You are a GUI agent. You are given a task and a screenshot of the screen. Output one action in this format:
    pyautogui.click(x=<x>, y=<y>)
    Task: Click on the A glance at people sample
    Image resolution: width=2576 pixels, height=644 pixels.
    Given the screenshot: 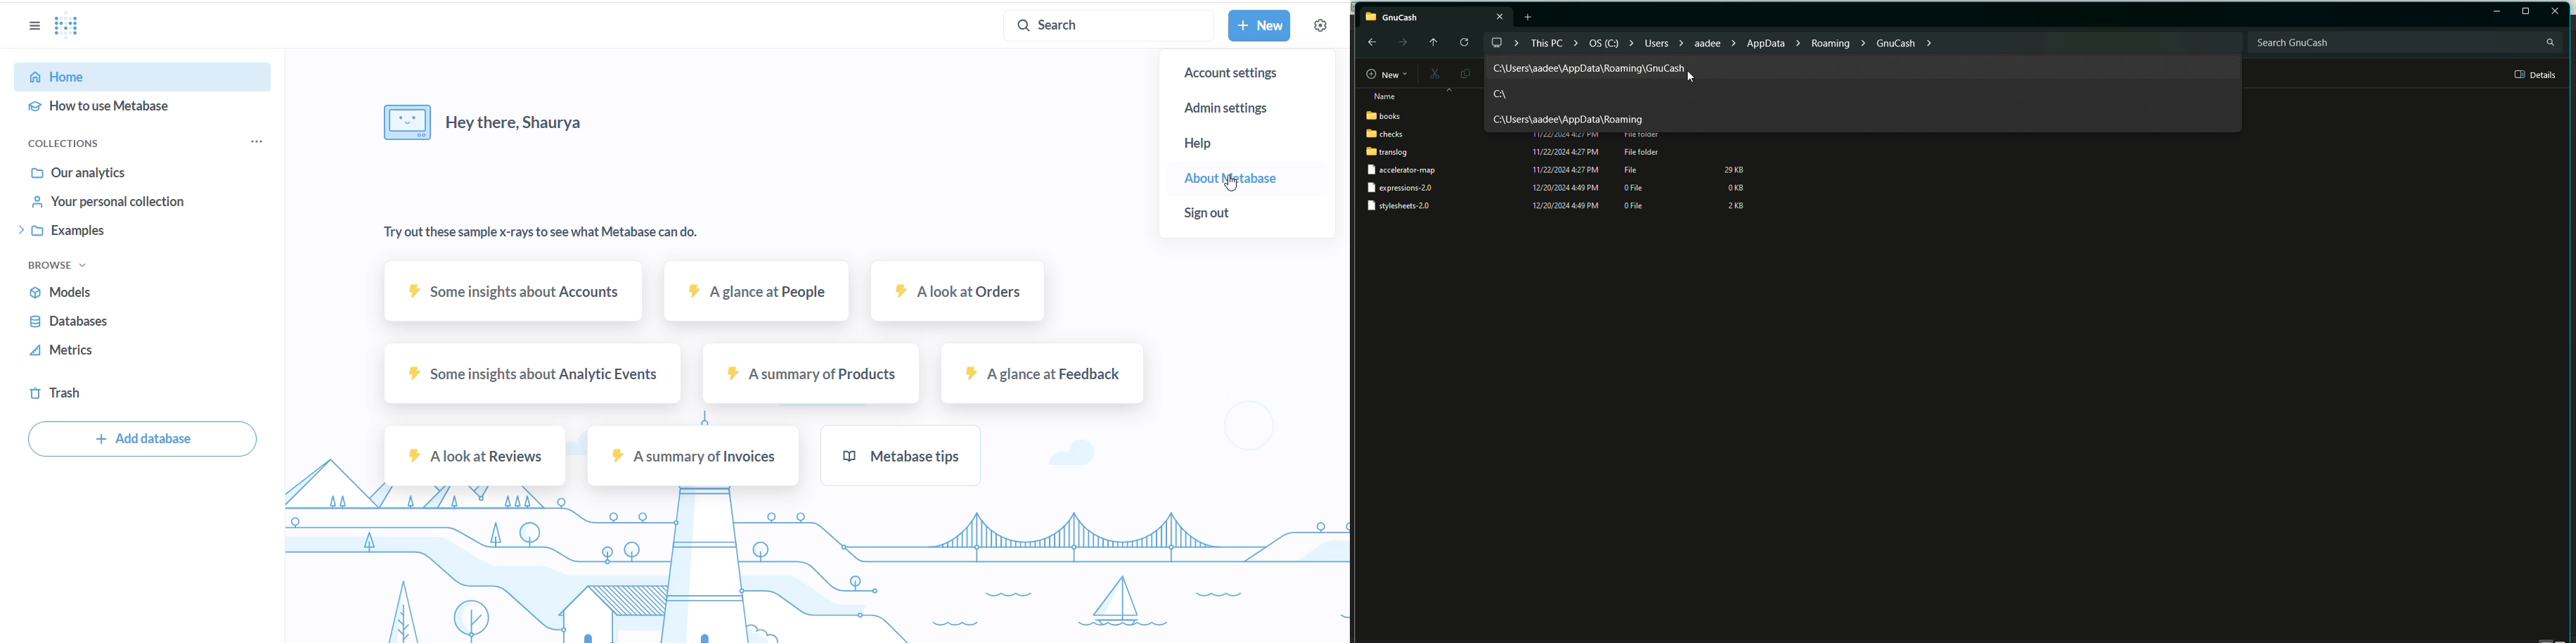 What is the action you would take?
    pyautogui.click(x=753, y=295)
    